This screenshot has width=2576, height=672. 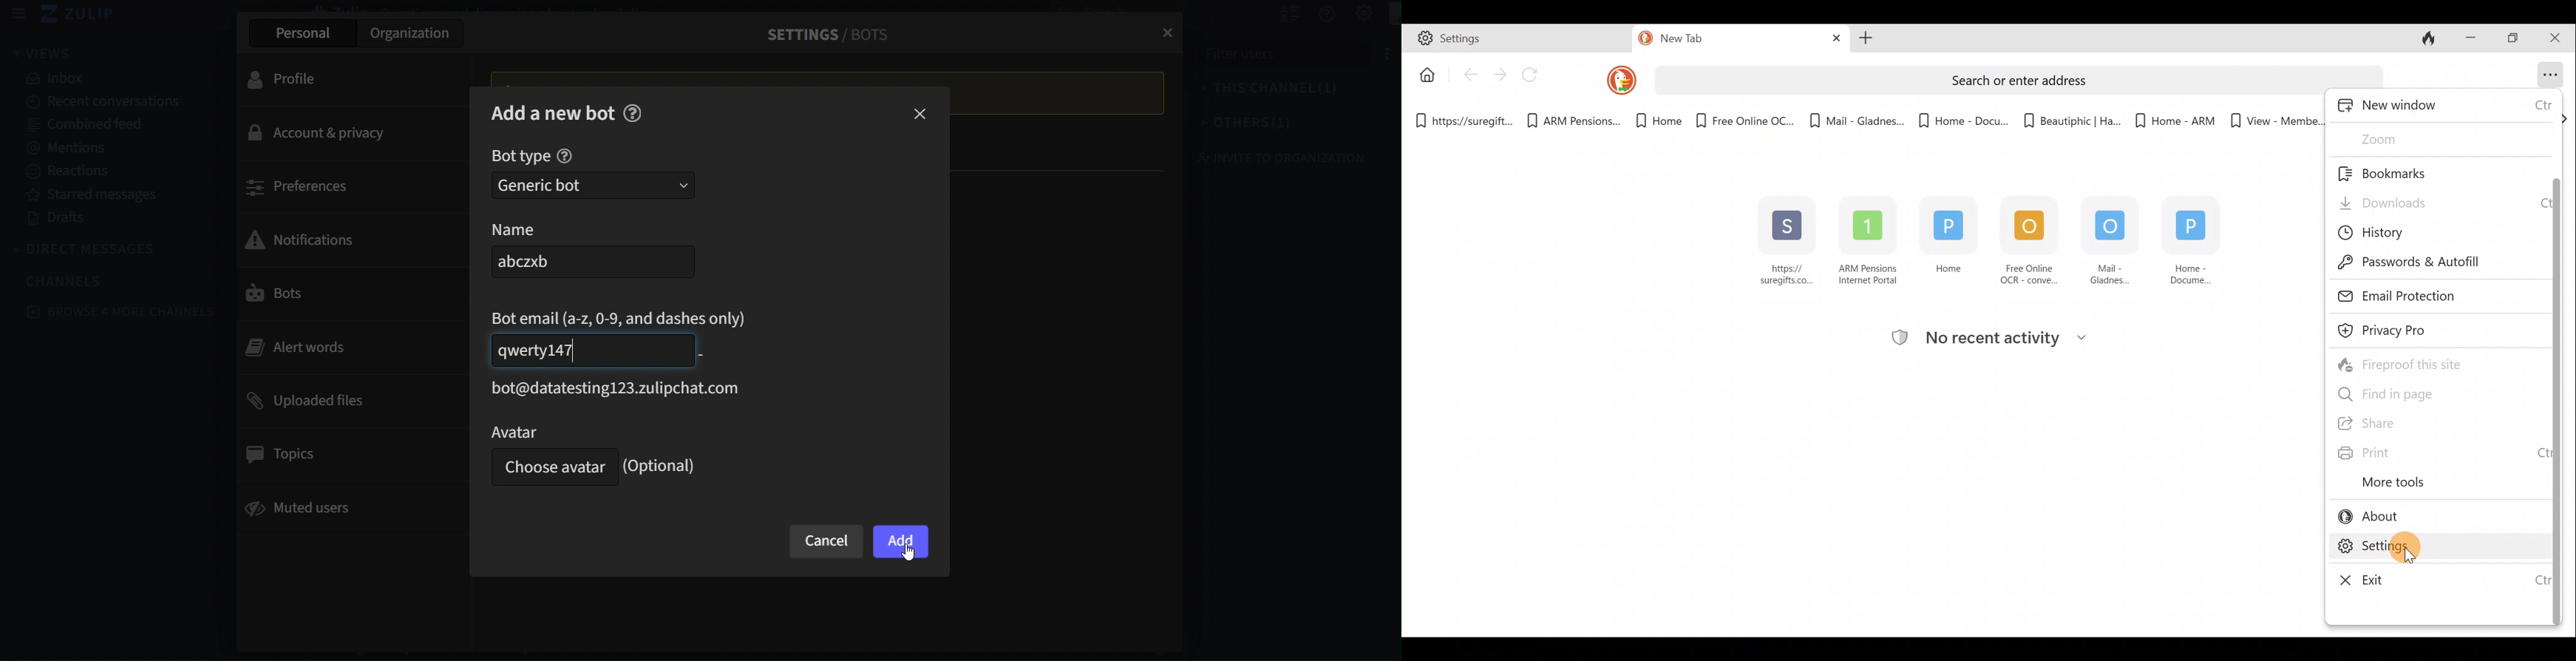 I want to click on topics, so click(x=346, y=455).